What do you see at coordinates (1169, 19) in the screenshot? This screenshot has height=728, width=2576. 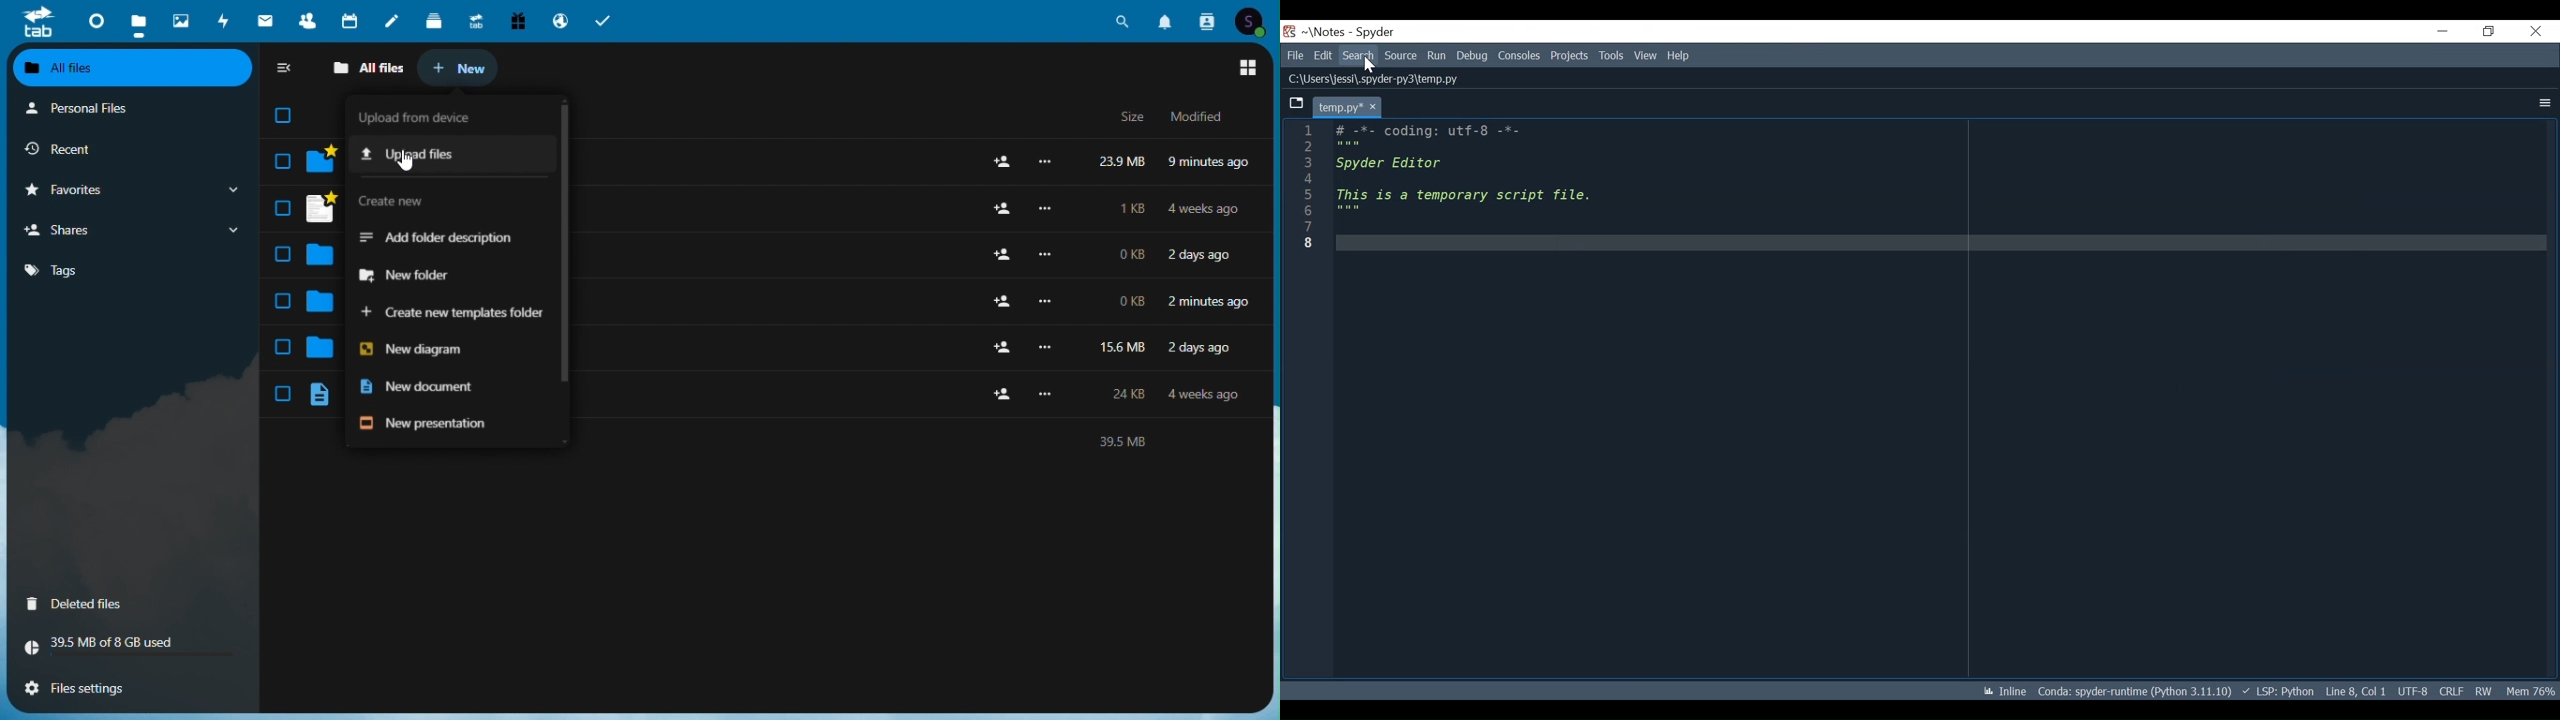 I see `notifications` at bounding box center [1169, 19].